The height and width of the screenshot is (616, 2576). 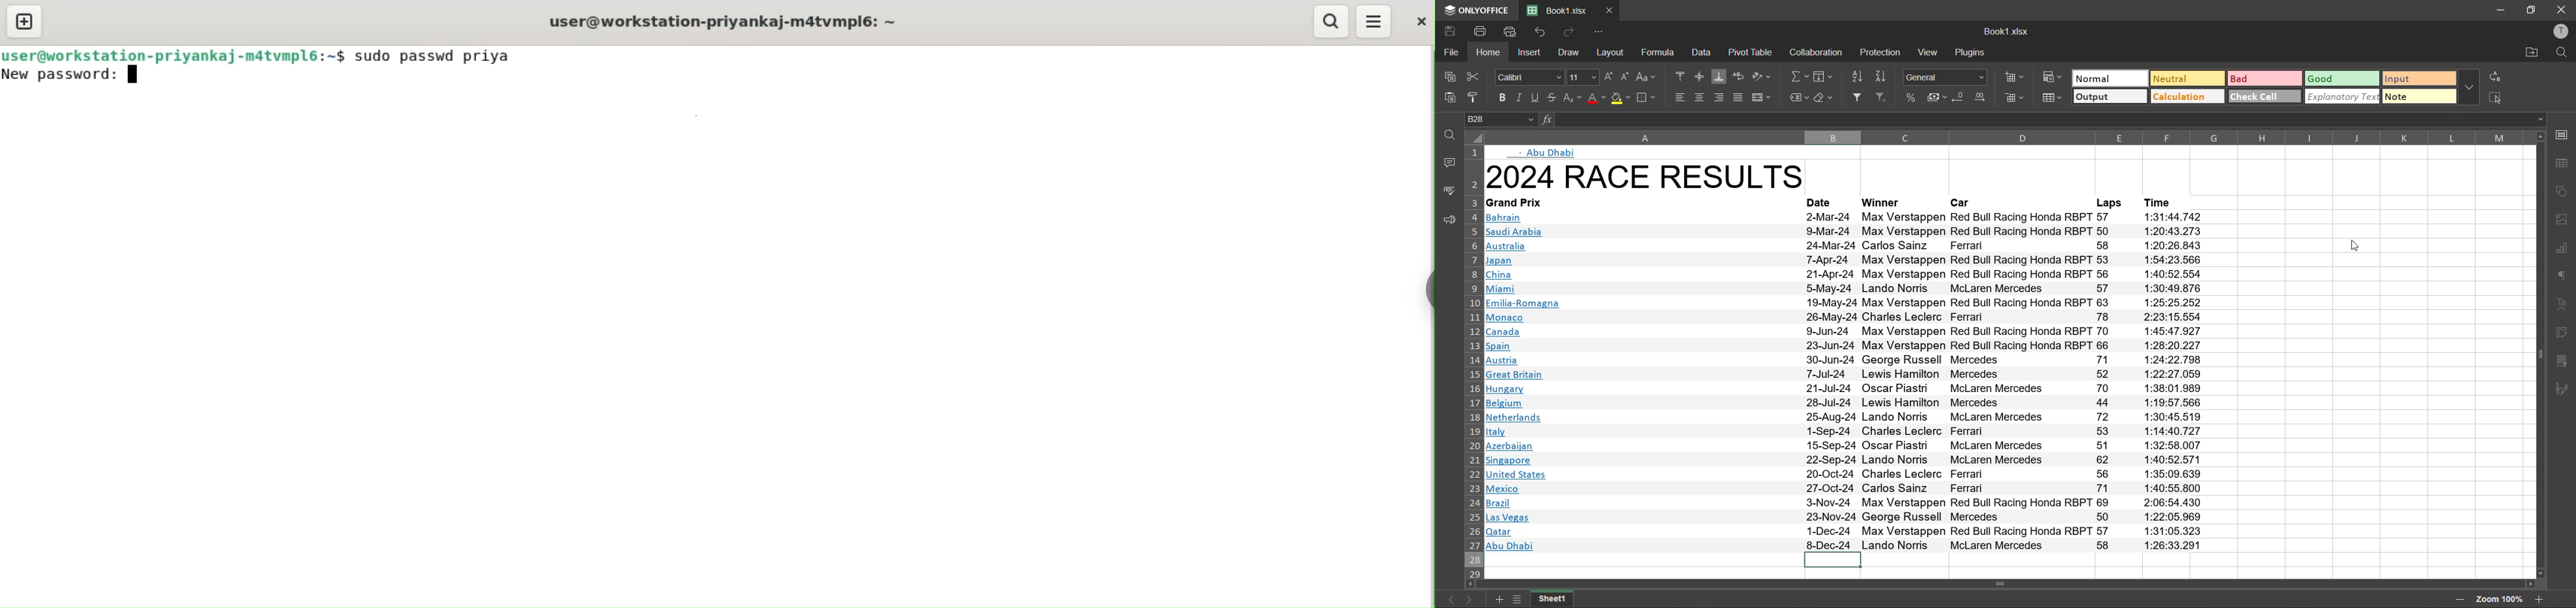 What do you see at coordinates (1833, 560) in the screenshot?
I see `current cell` at bounding box center [1833, 560].